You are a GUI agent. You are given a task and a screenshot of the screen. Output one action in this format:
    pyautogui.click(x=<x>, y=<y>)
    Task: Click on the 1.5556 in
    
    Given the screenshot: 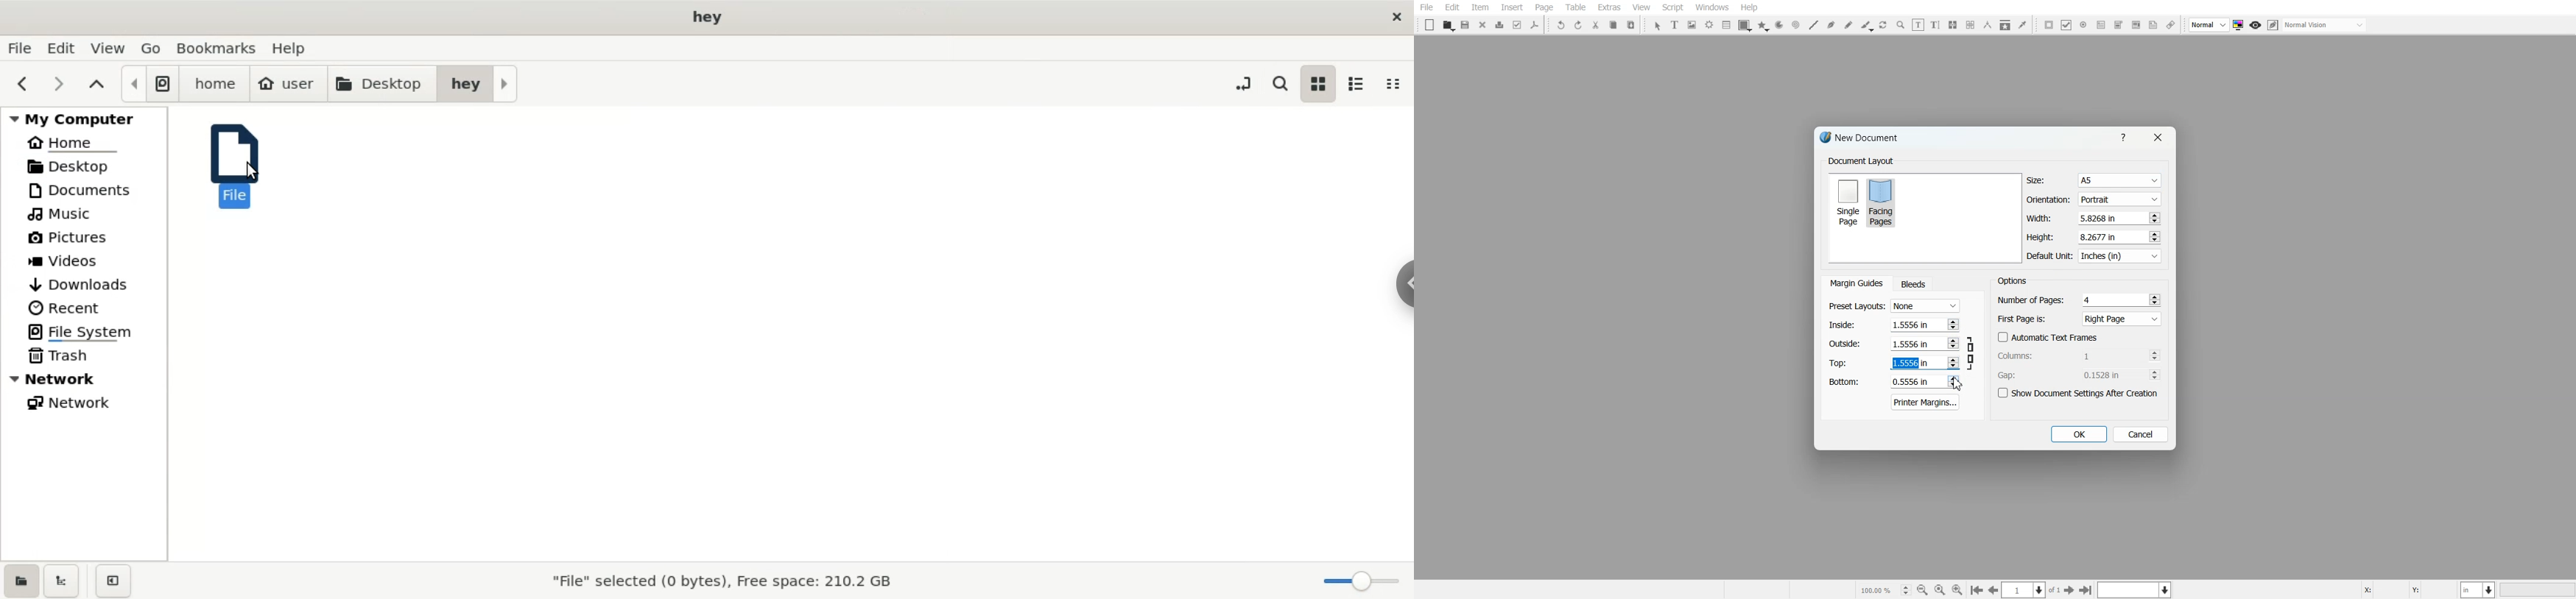 What is the action you would take?
    pyautogui.click(x=1910, y=324)
    